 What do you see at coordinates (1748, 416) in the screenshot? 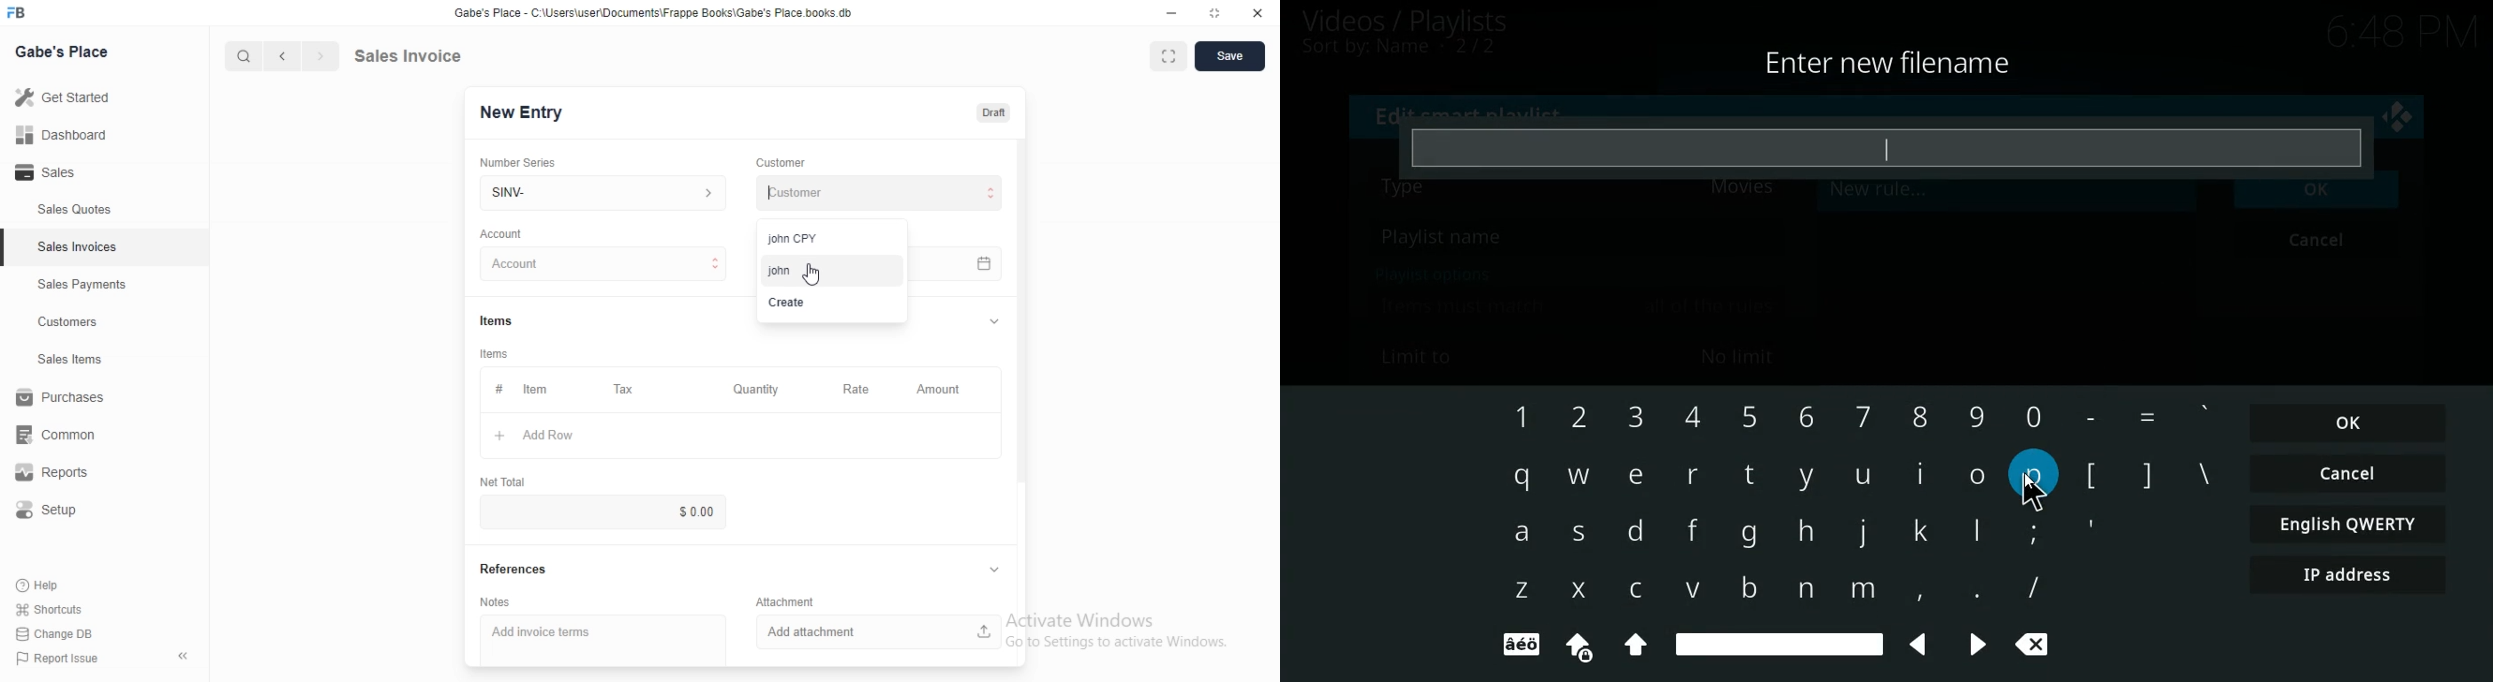
I see `5` at bounding box center [1748, 416].